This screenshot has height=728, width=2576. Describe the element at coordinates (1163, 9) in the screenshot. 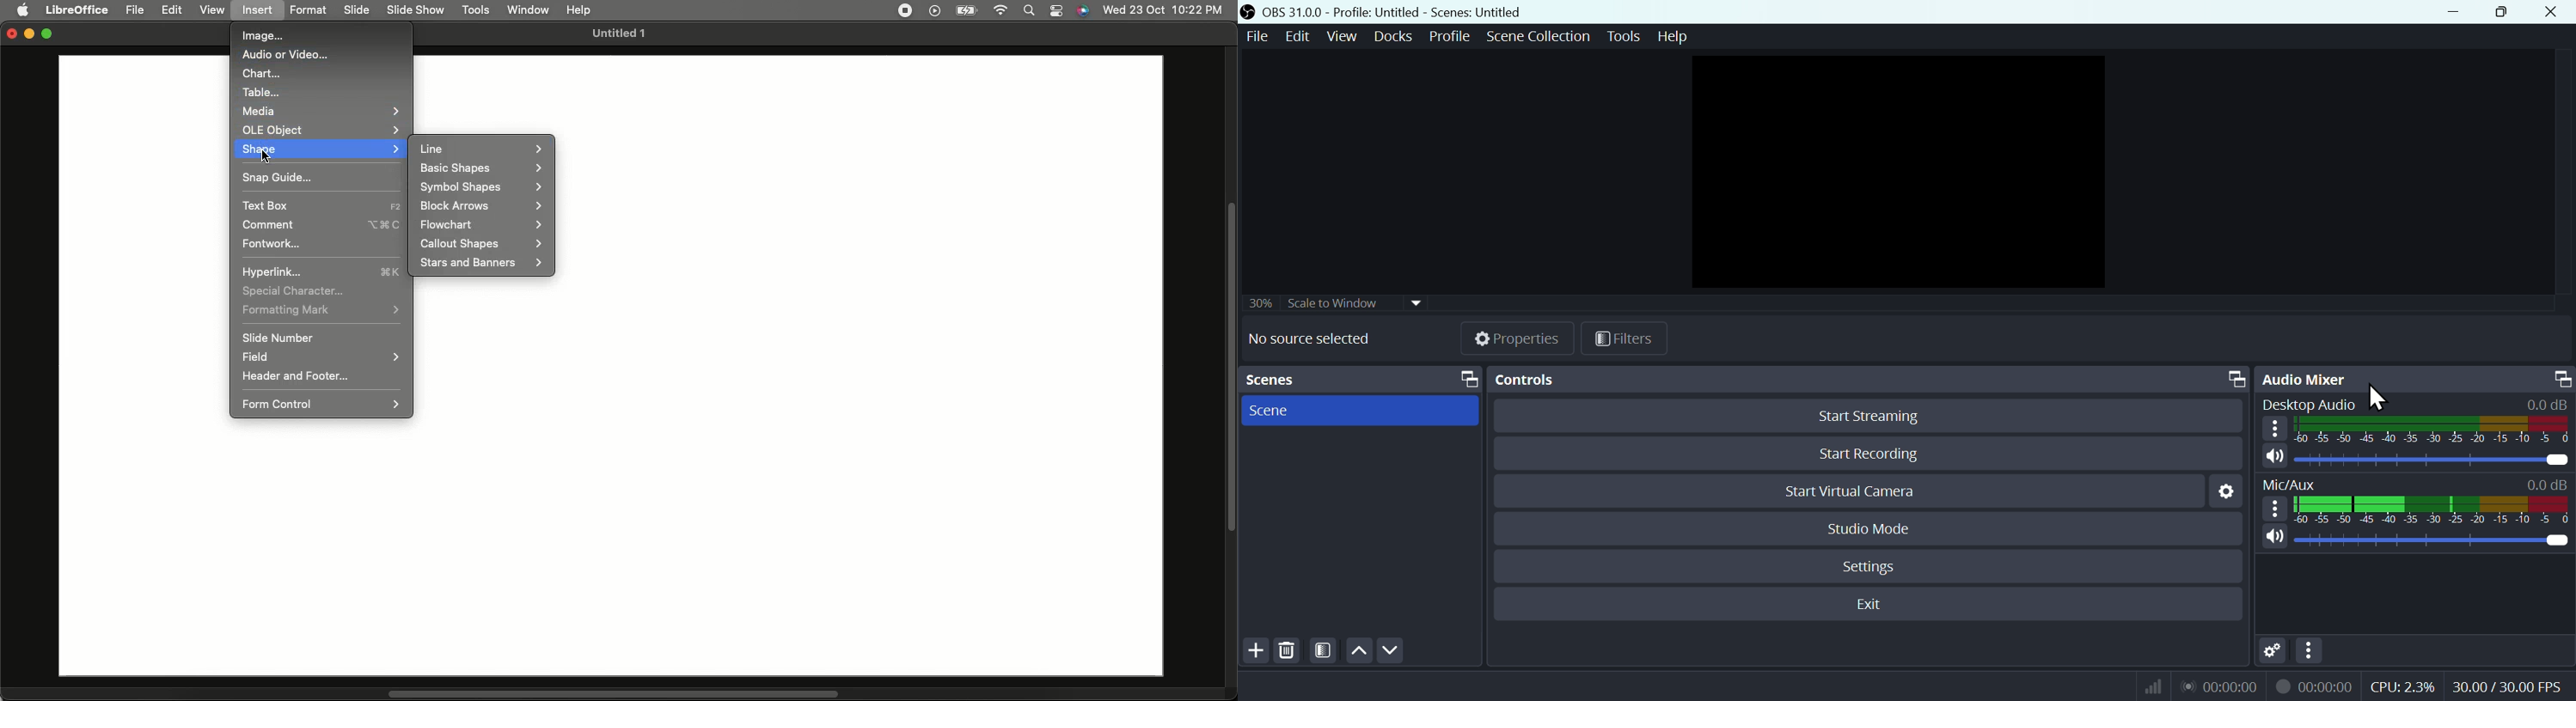

I see `Date/time` at that location.